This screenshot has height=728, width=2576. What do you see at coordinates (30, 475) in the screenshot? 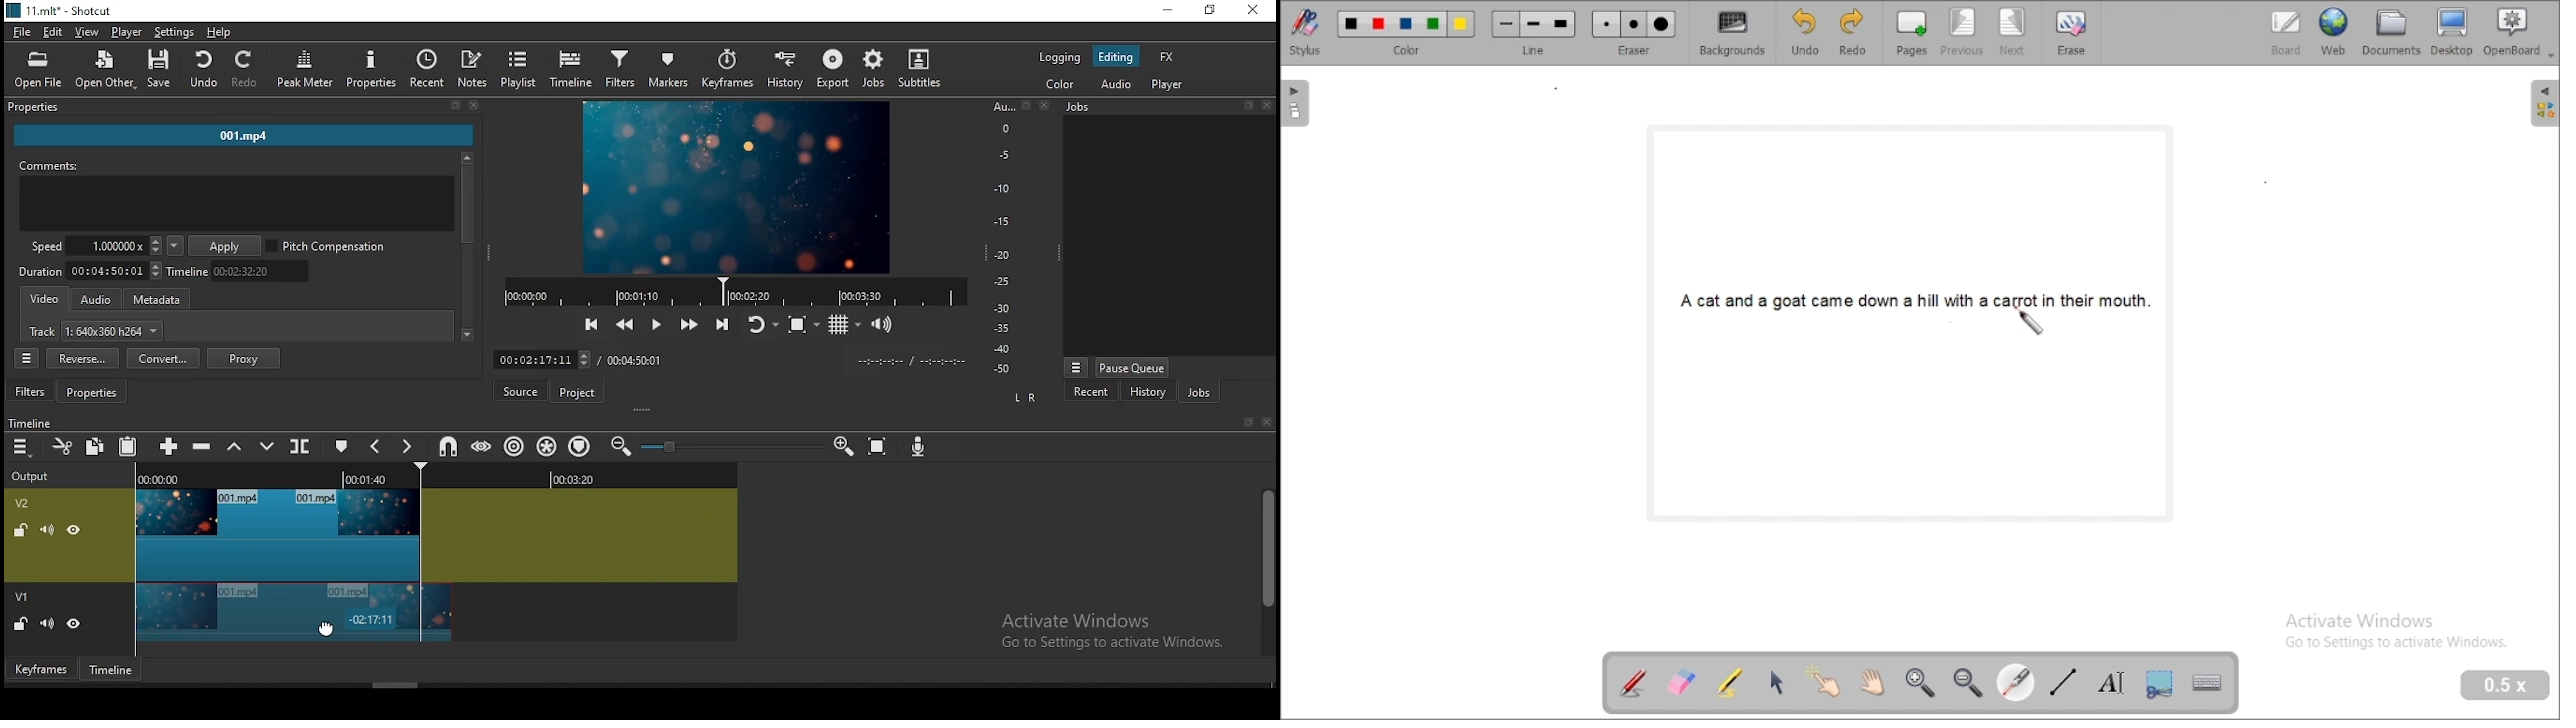
I see `OUTPUT` at bounding box center [30, 475].